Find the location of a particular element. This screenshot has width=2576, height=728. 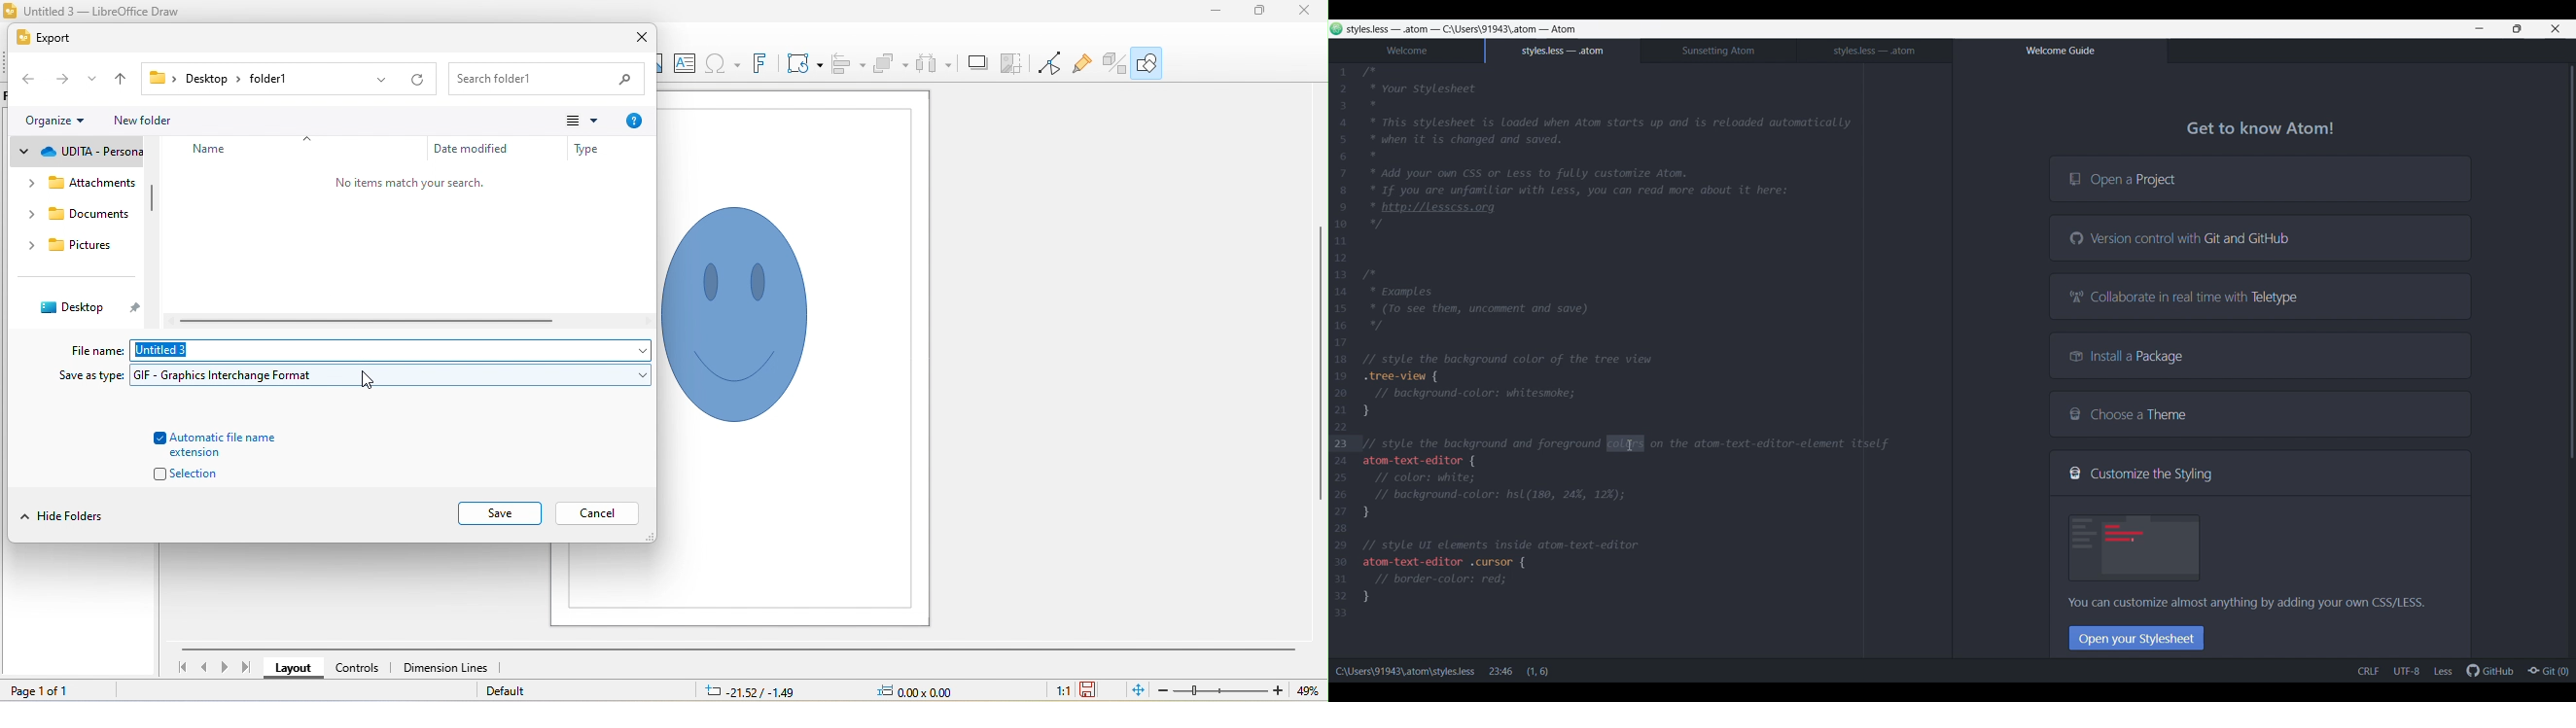

previous is located at coordinates (204, 668).